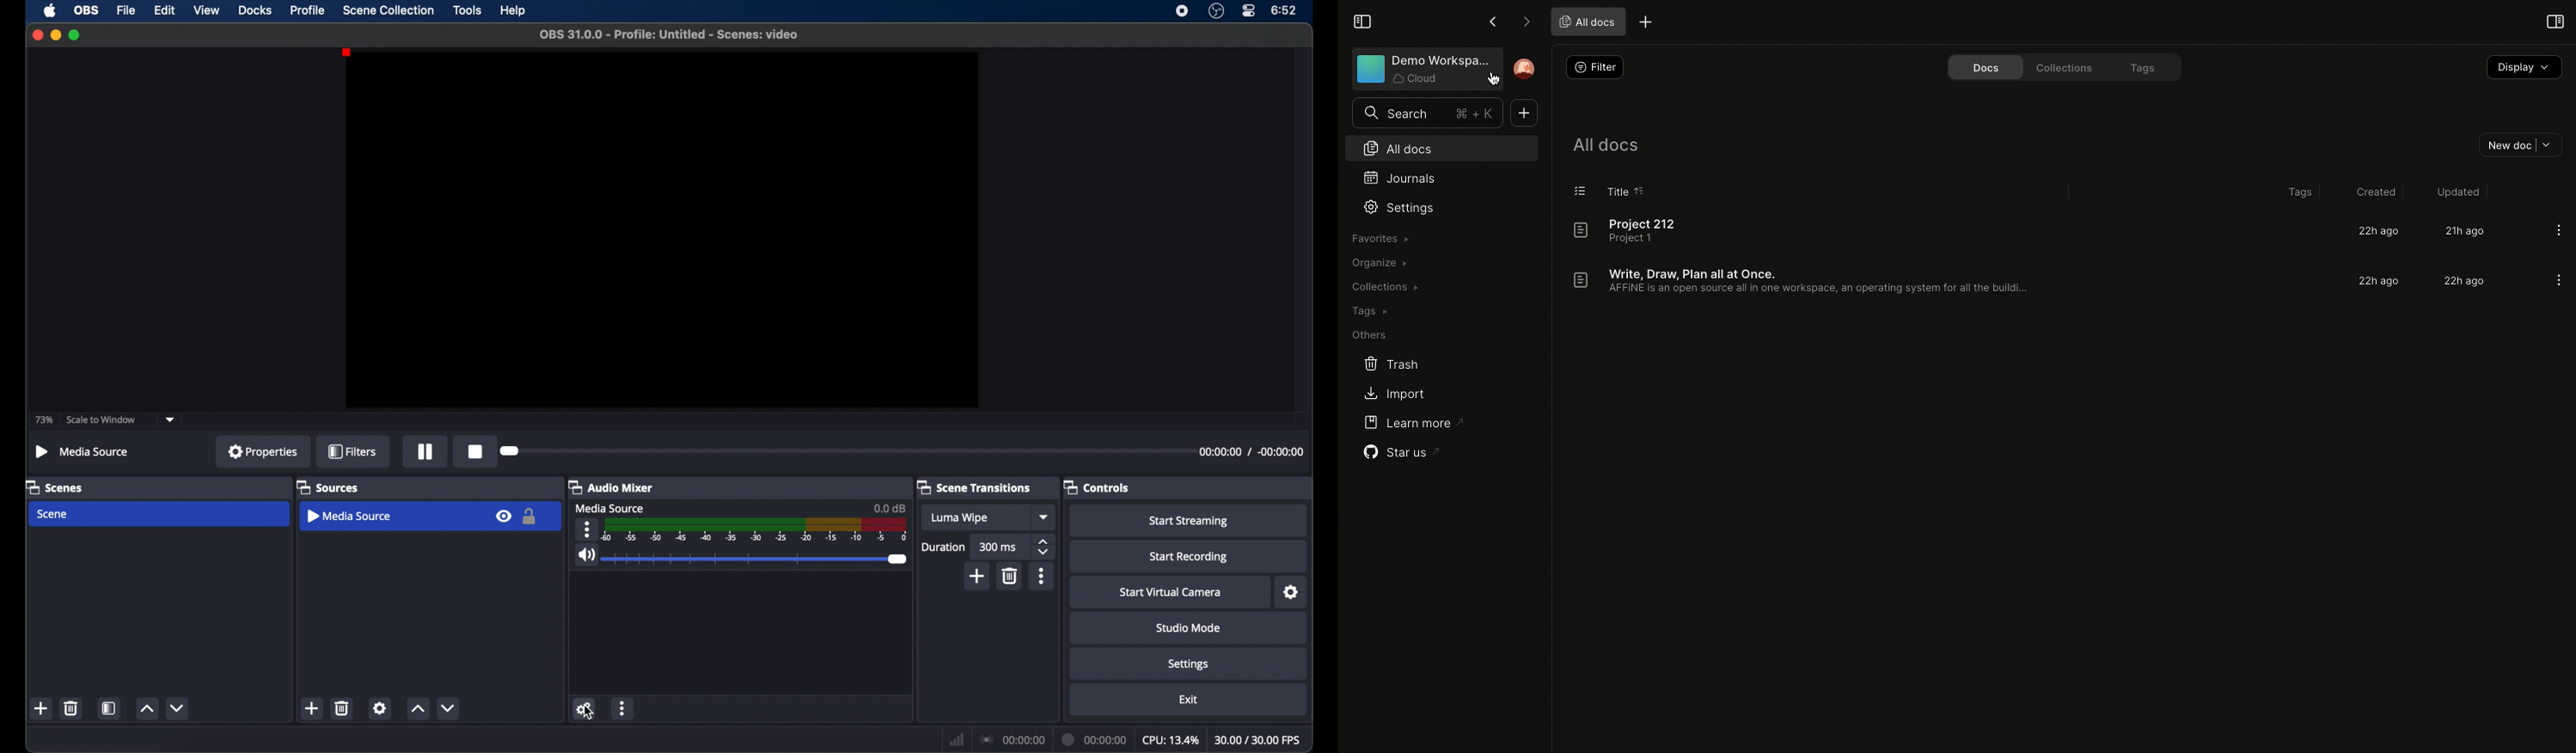  Describe the element at coordinates (349, 515) in the screenshot. I see `media source` at that location.